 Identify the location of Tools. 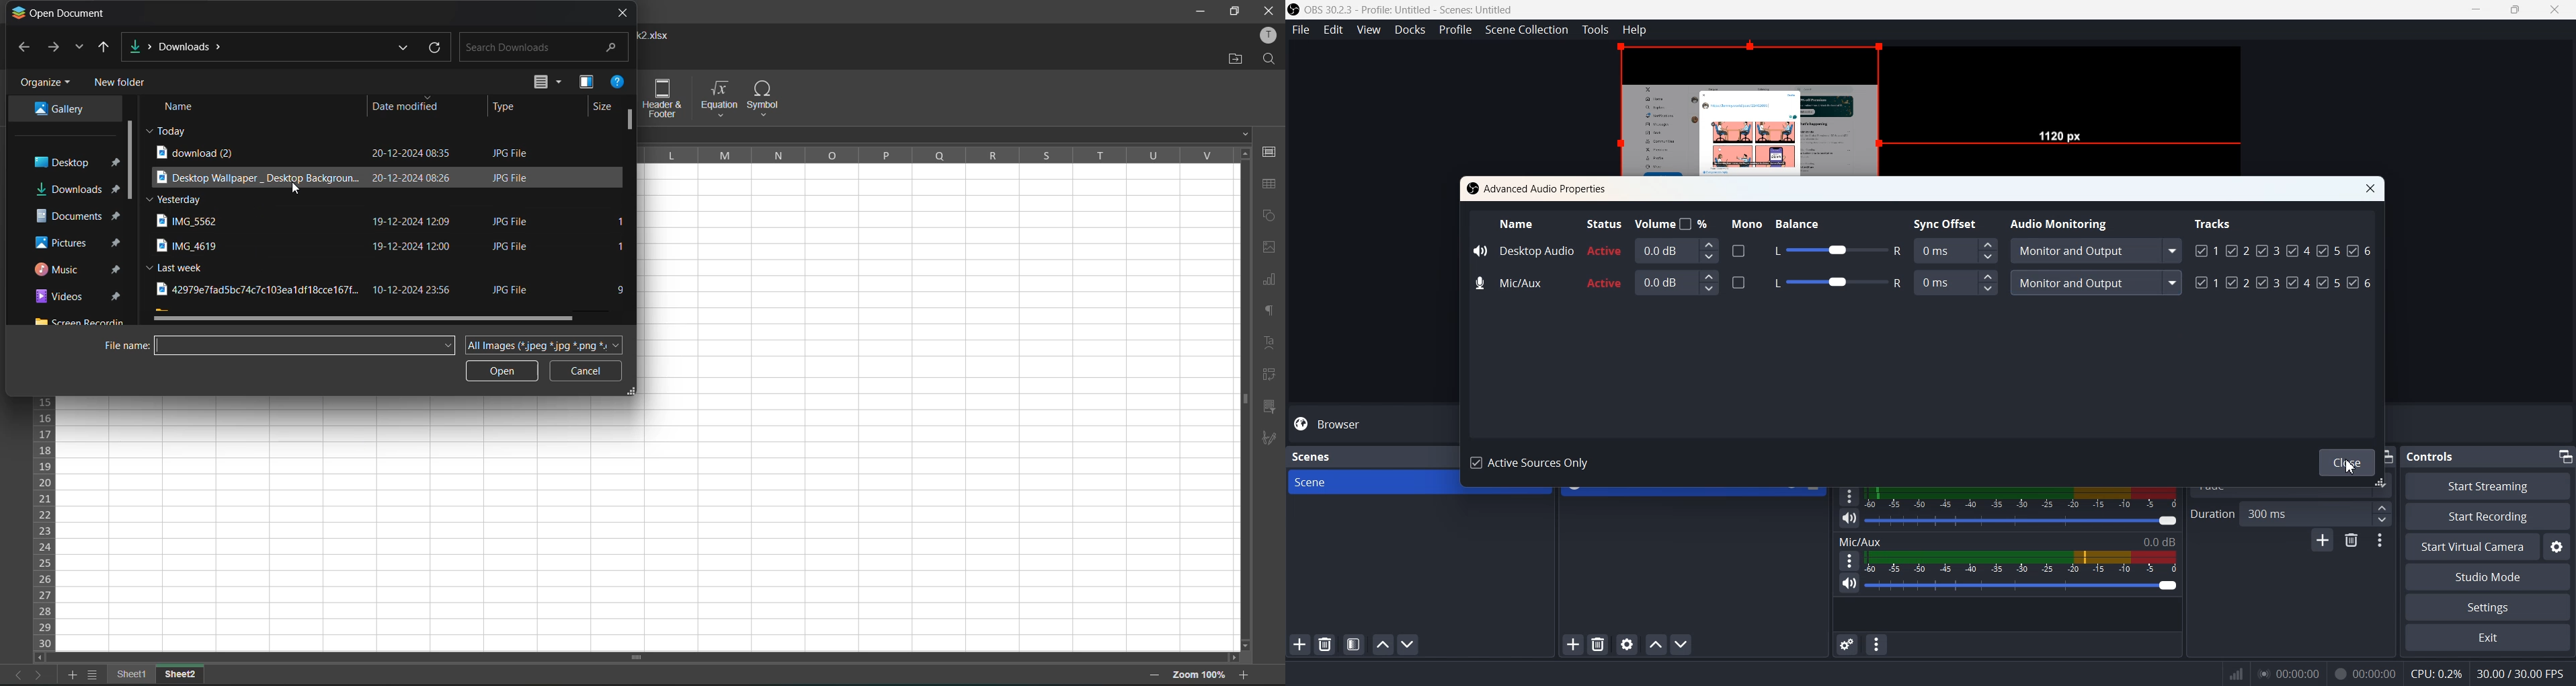
(1596, 30).